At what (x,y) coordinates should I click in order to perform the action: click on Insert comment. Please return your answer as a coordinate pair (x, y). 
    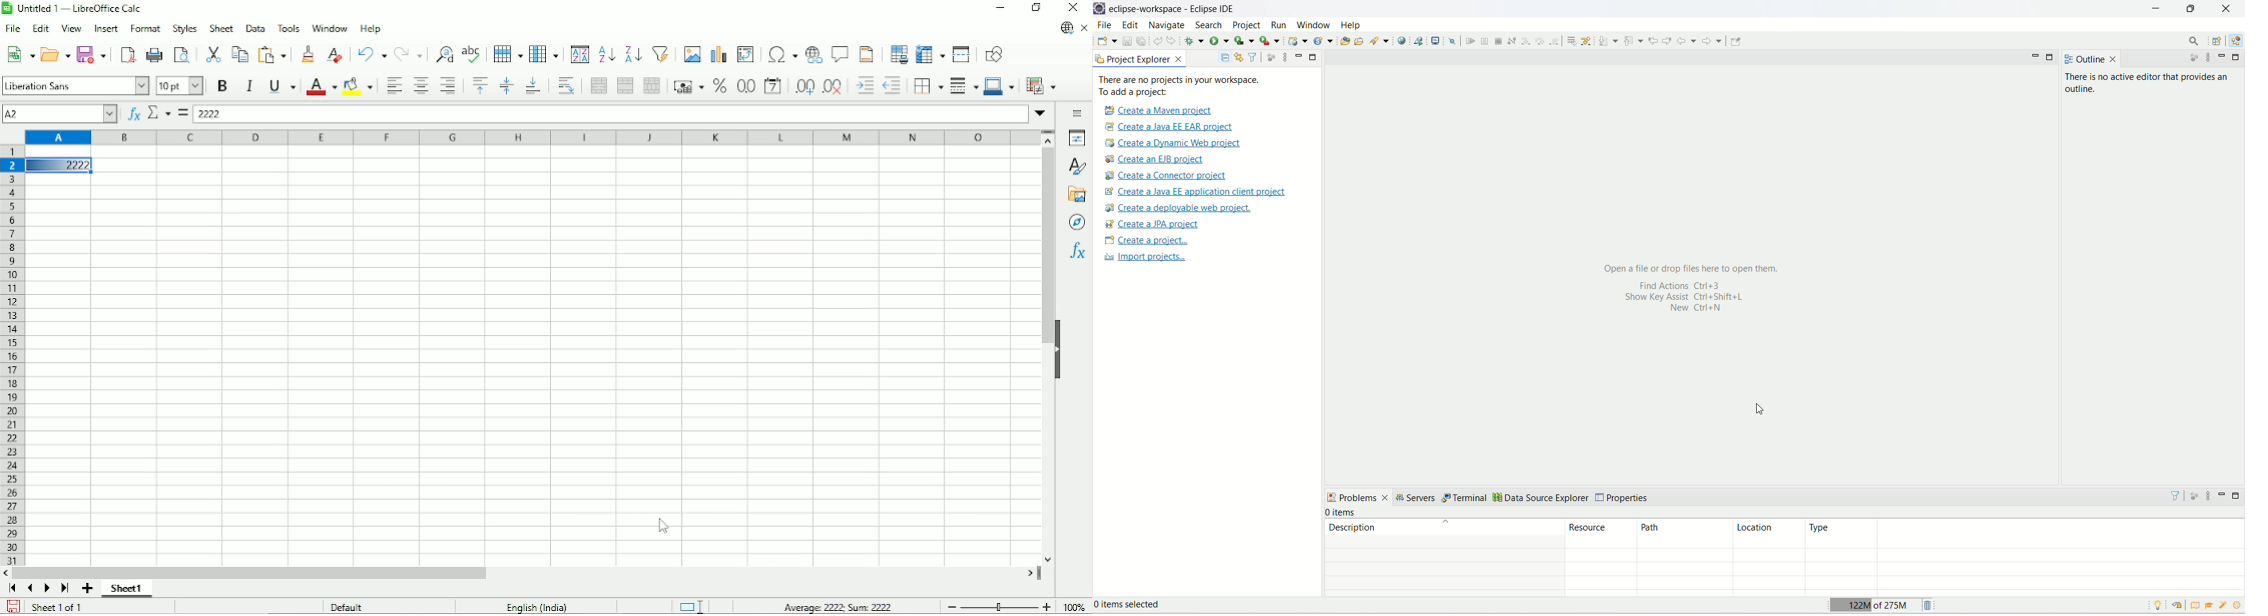
    Looking at the image, I should click on (838, 54).